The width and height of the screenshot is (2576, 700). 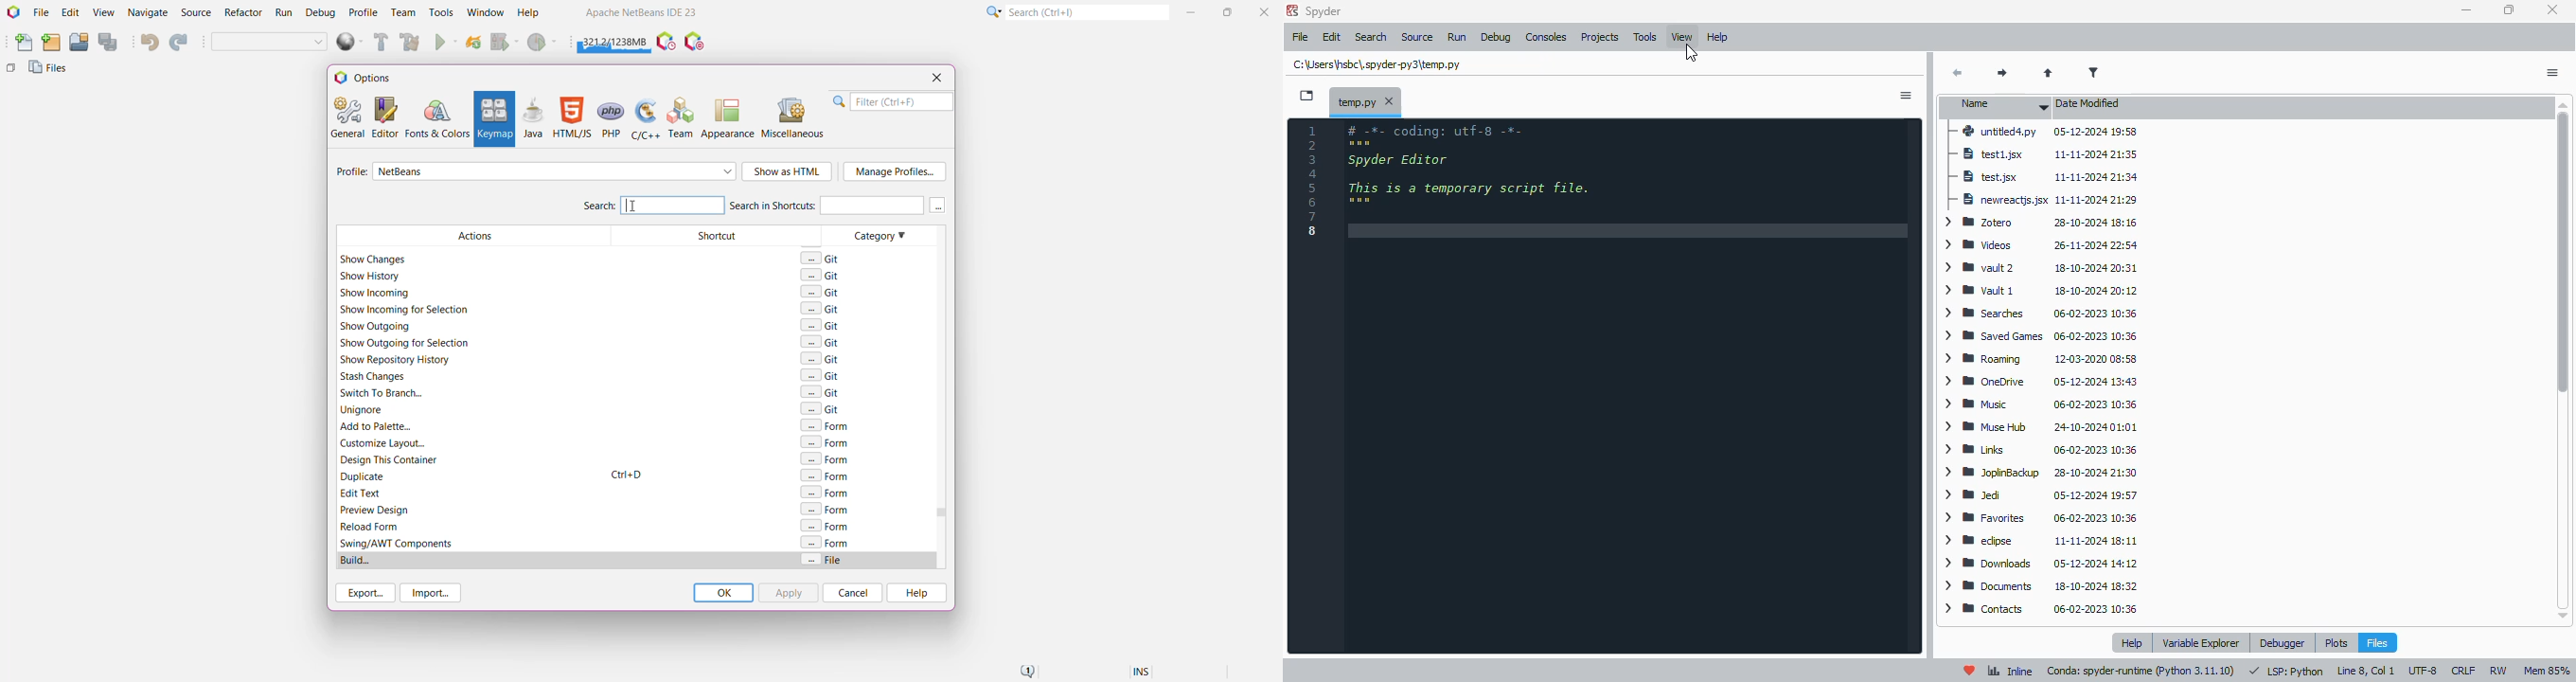 What do you see at coordinates (2045, 450) in the screenshot?
I see `Links` at bounding box center [2045, 450].